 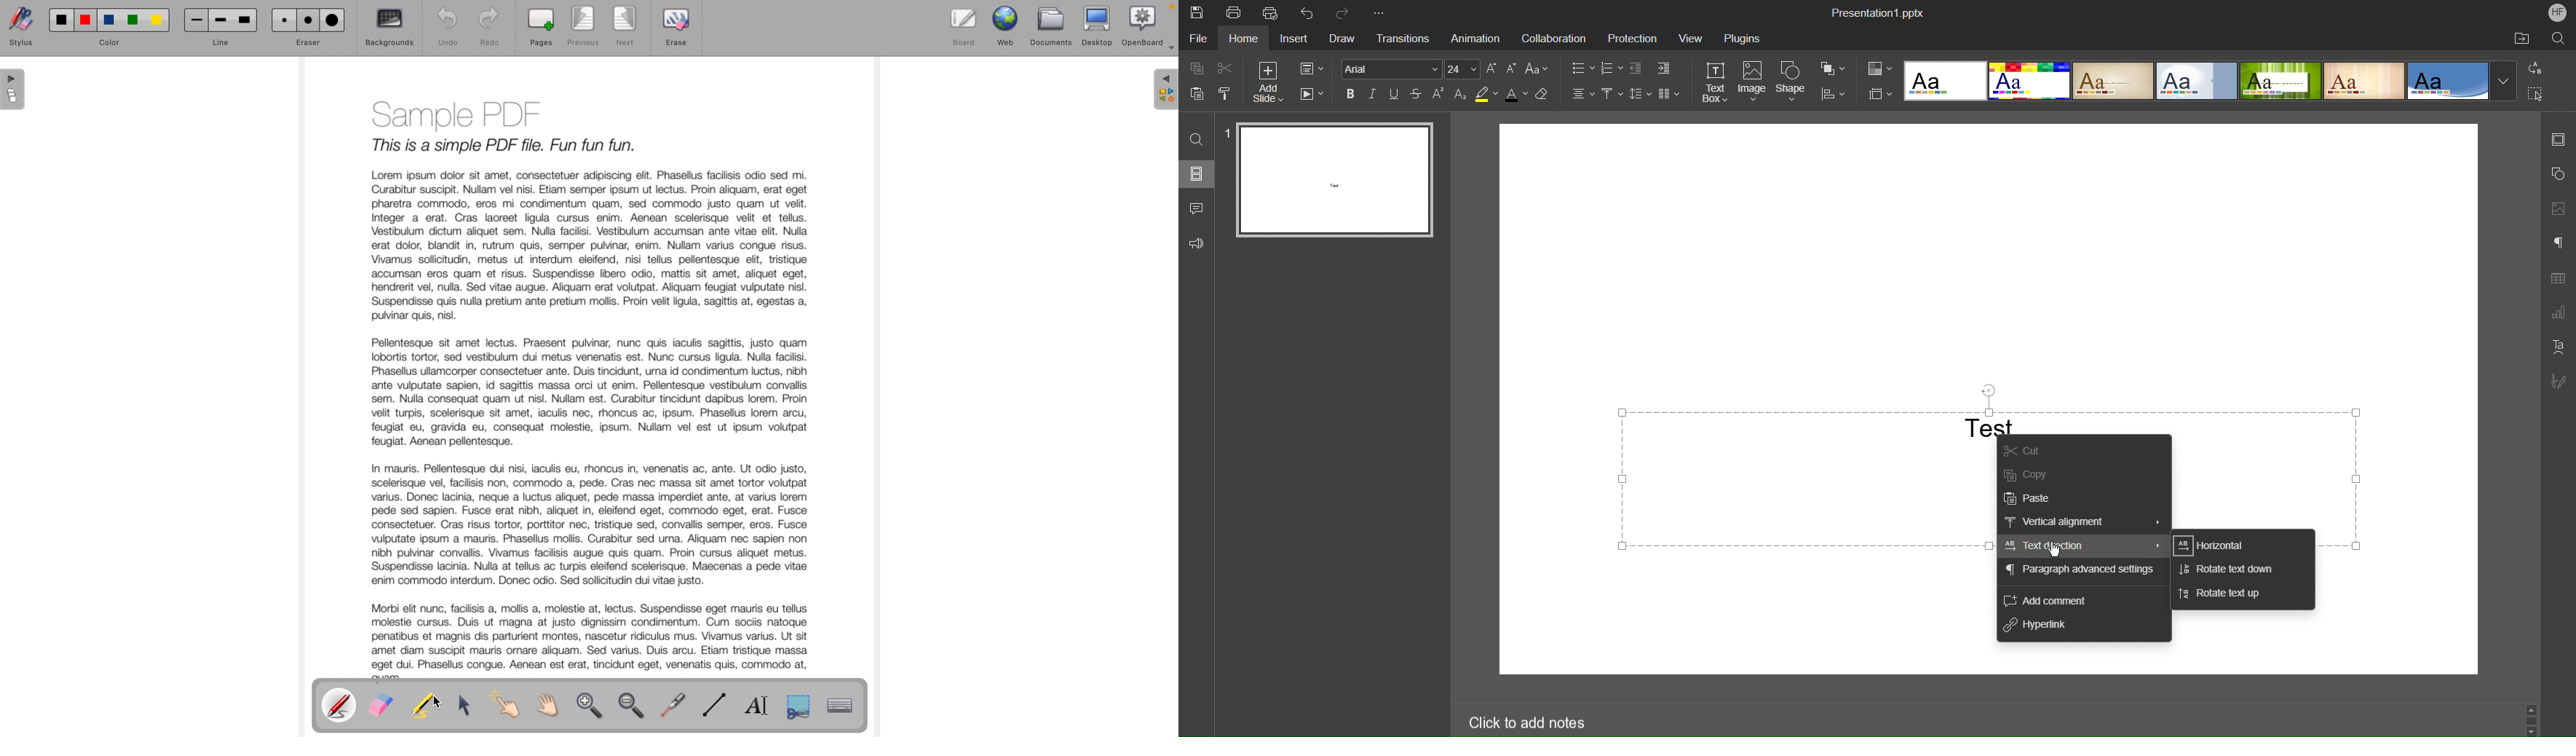 I want to click on Comment, so click(x=1197, y=208).